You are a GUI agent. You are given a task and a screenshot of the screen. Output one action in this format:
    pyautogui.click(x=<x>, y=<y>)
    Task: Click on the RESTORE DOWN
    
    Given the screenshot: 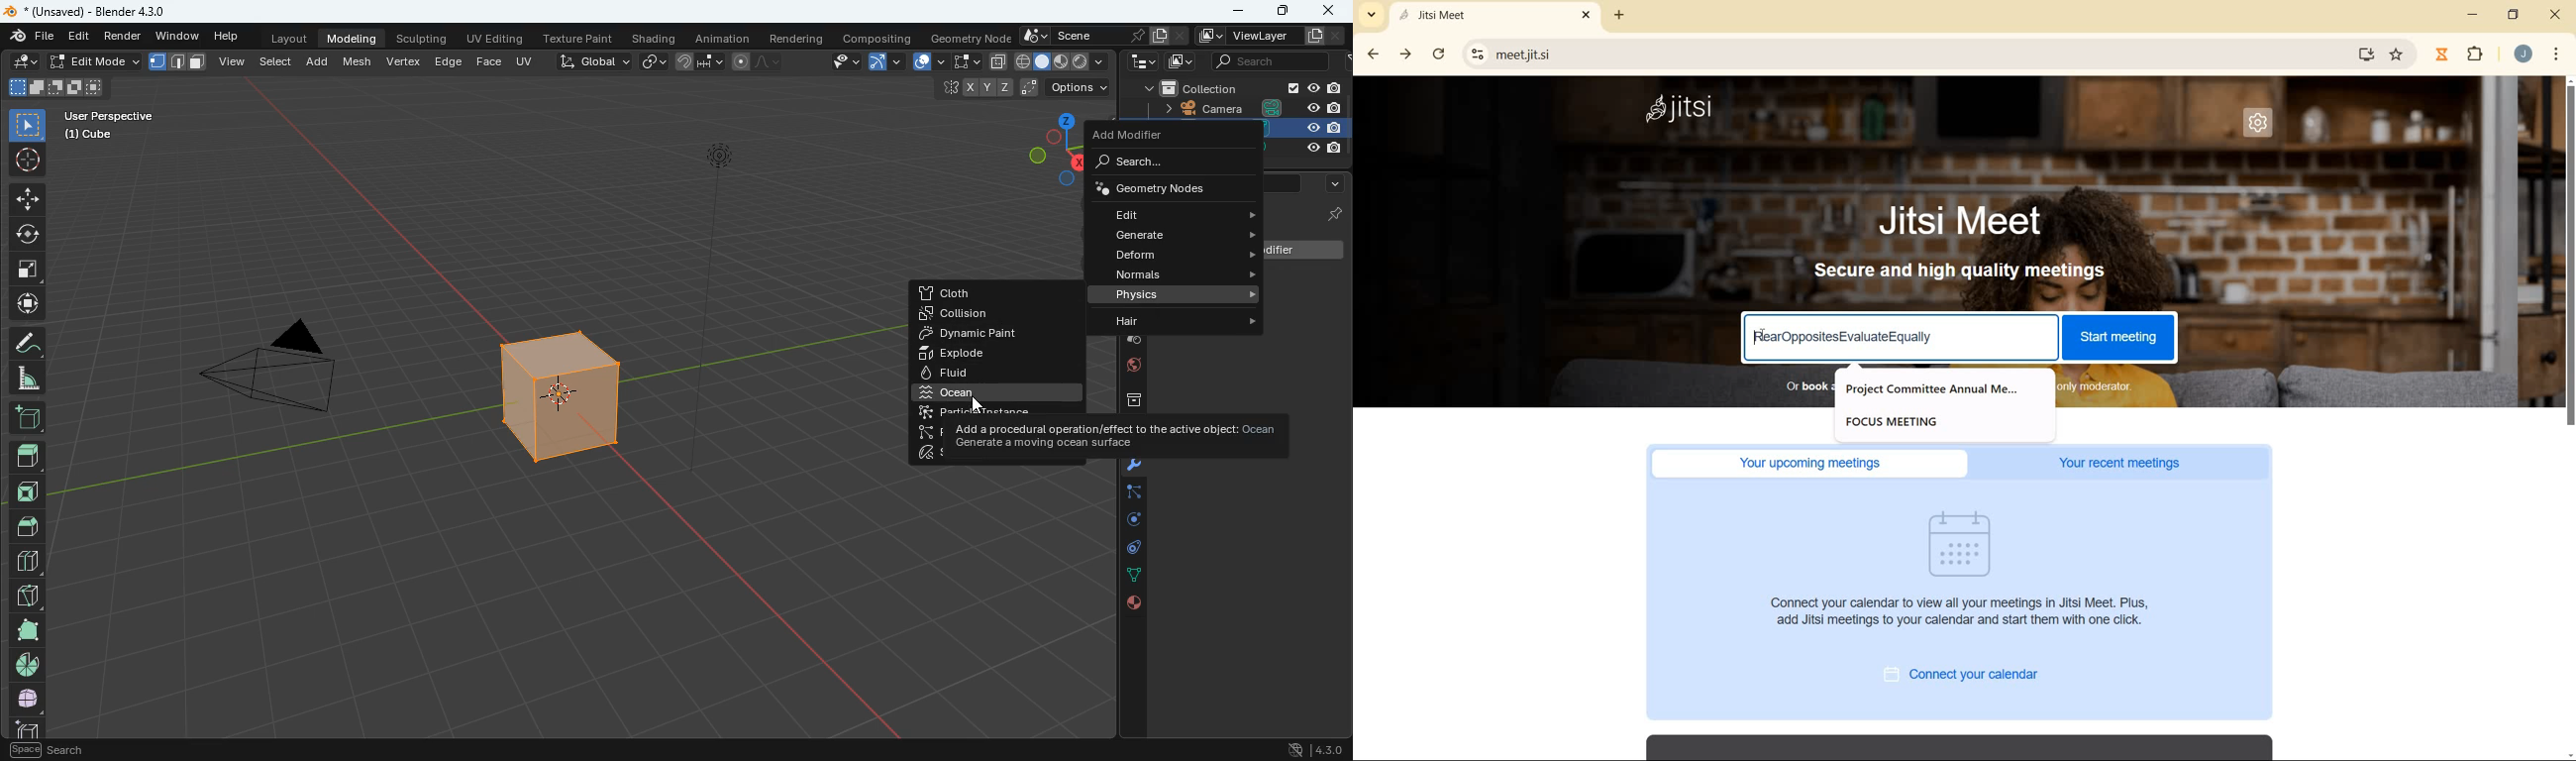 What is the action you would take?
    pyautogui.click(x=2515, y=18)
    